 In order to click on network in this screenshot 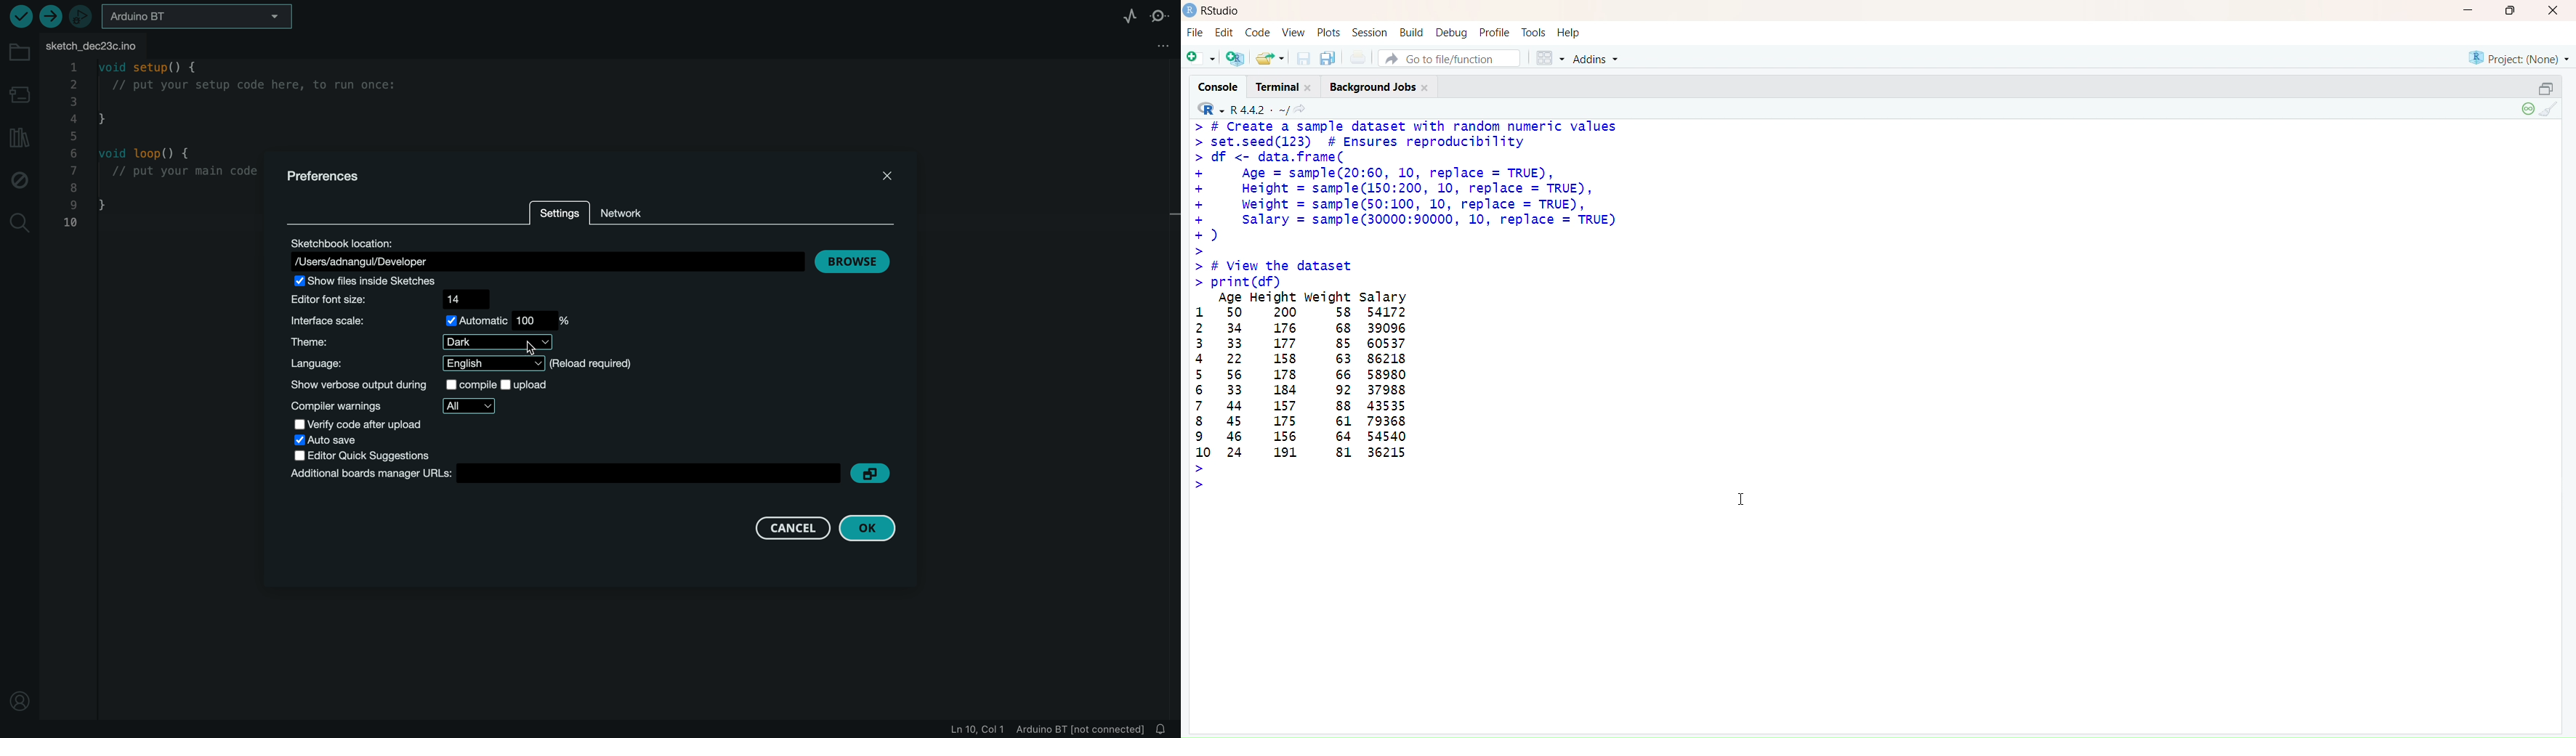, I will do `click(631, 212)`.